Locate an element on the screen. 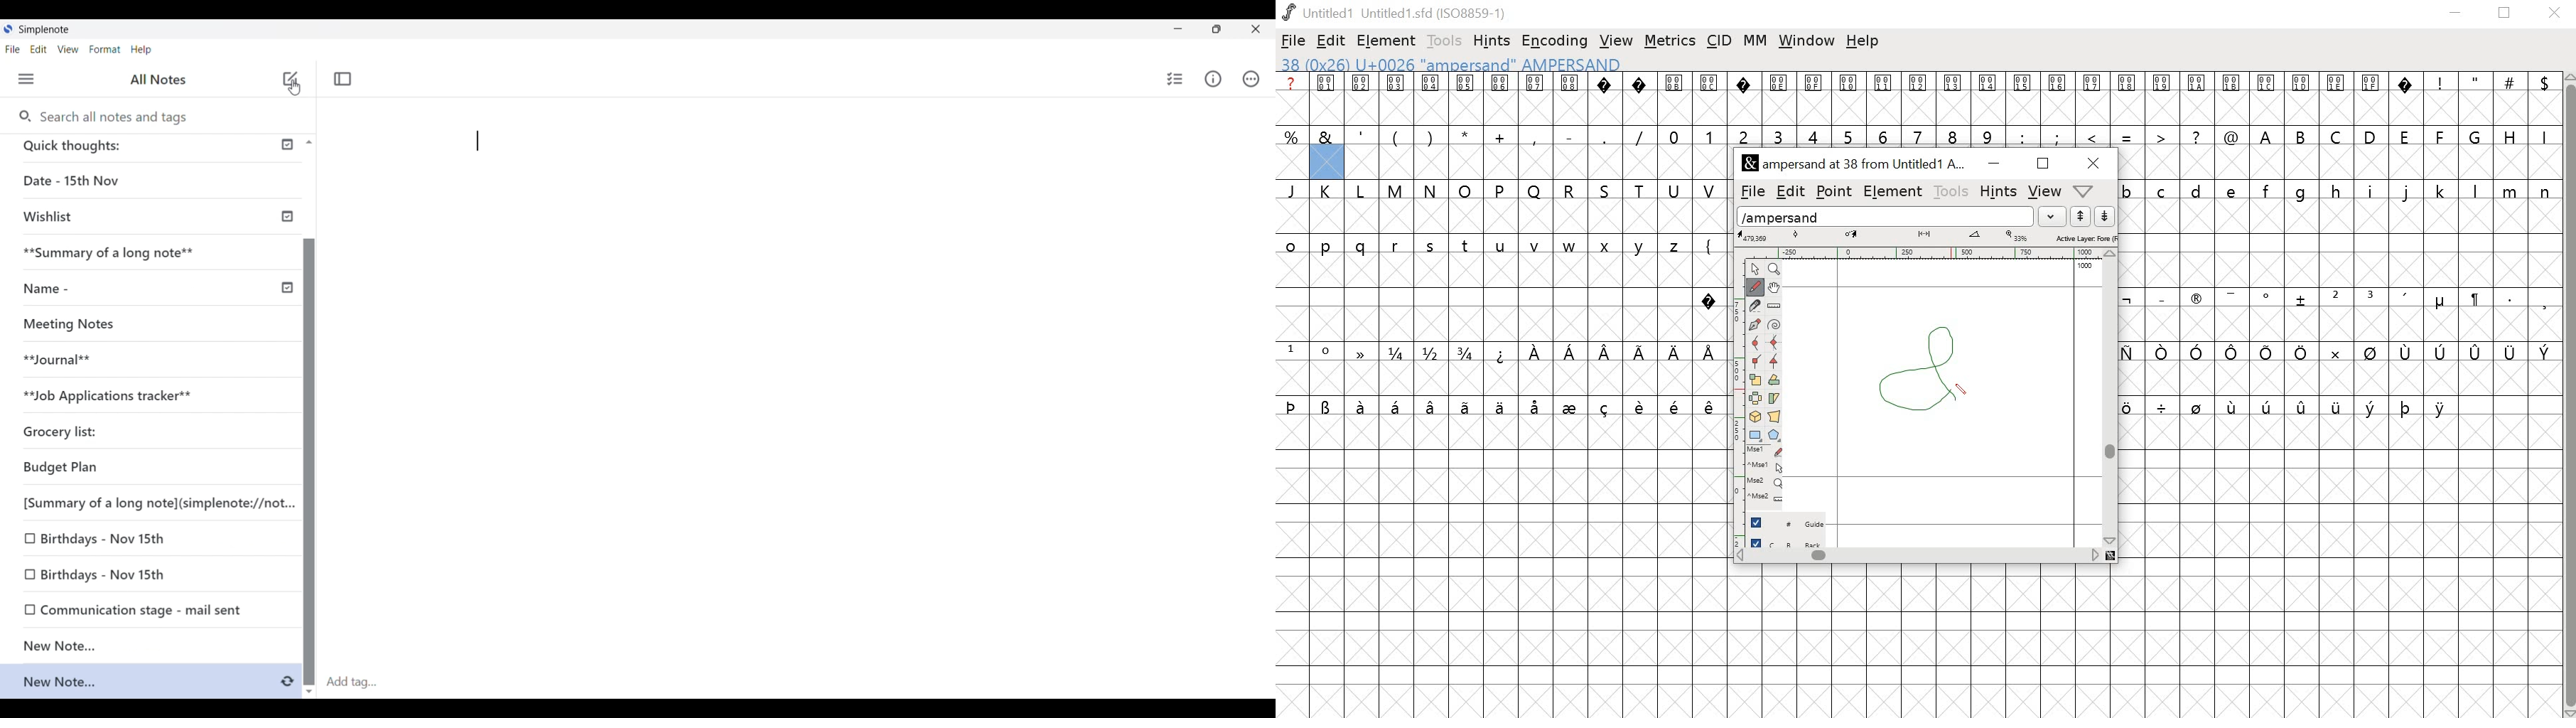 The image size is (2576, 728). scrollbar is located at coordinates (2113, 397).